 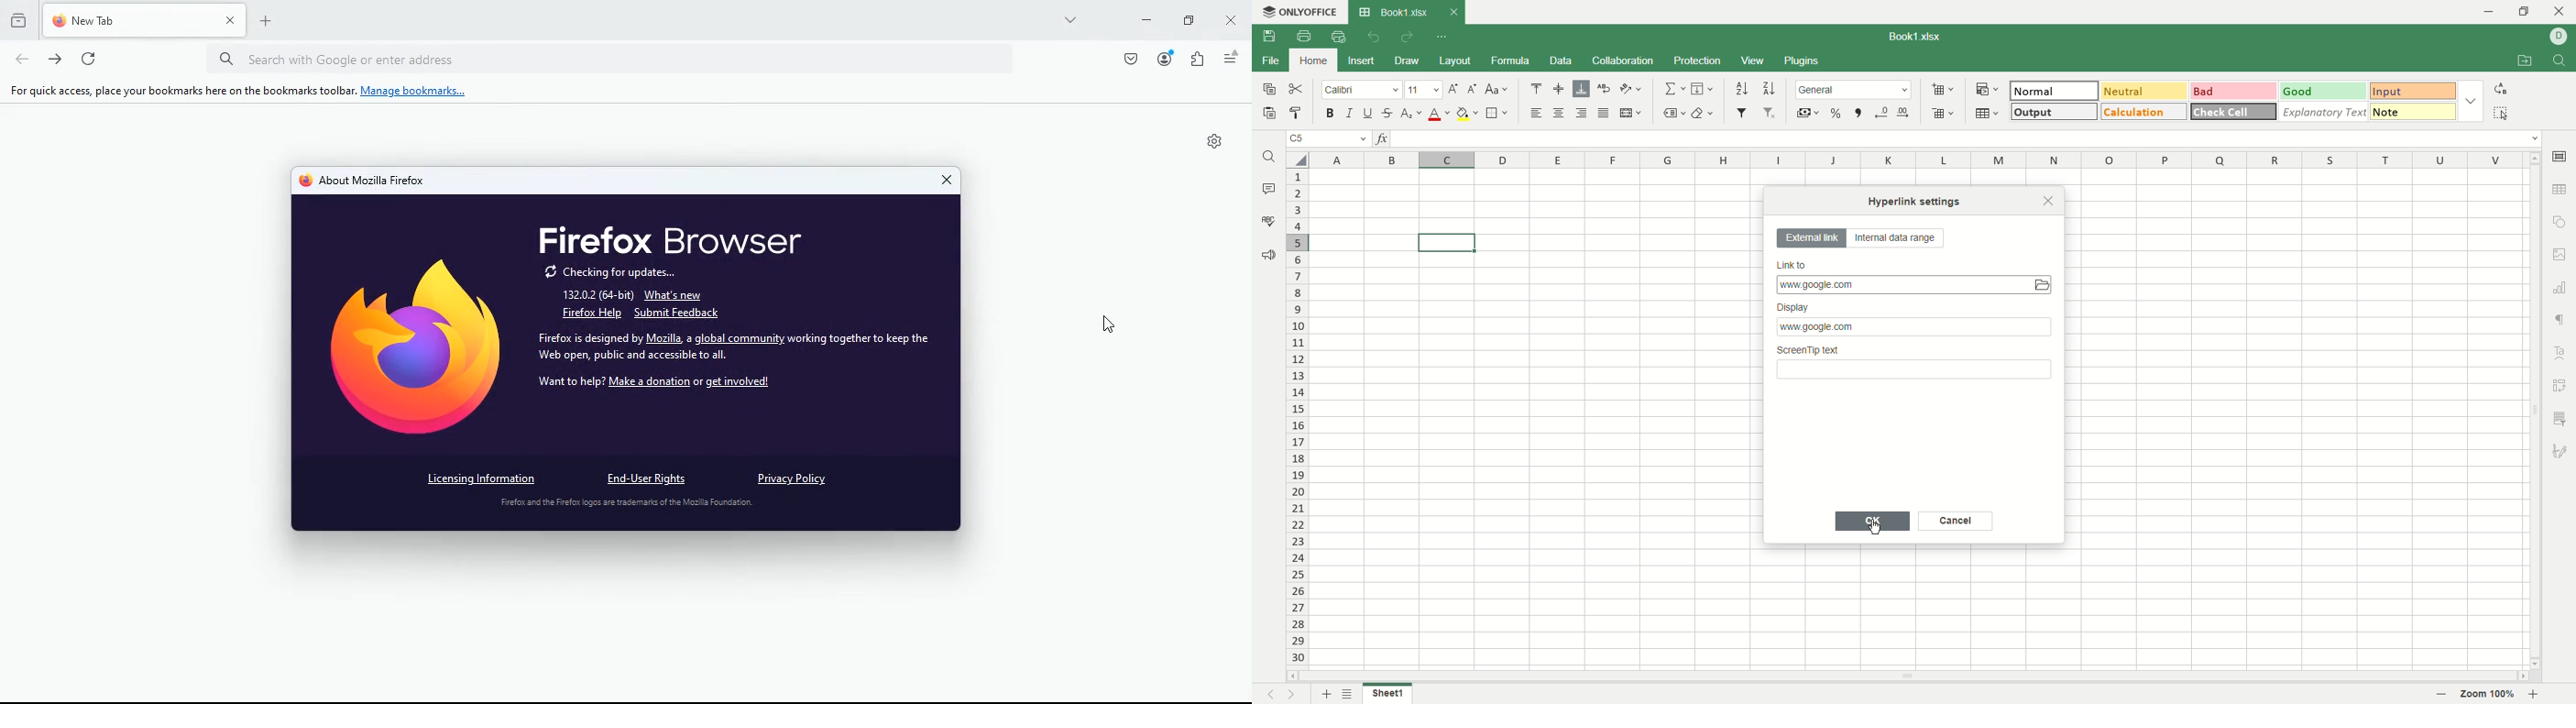 I want to click on select all, so click(x=1296, y=159).